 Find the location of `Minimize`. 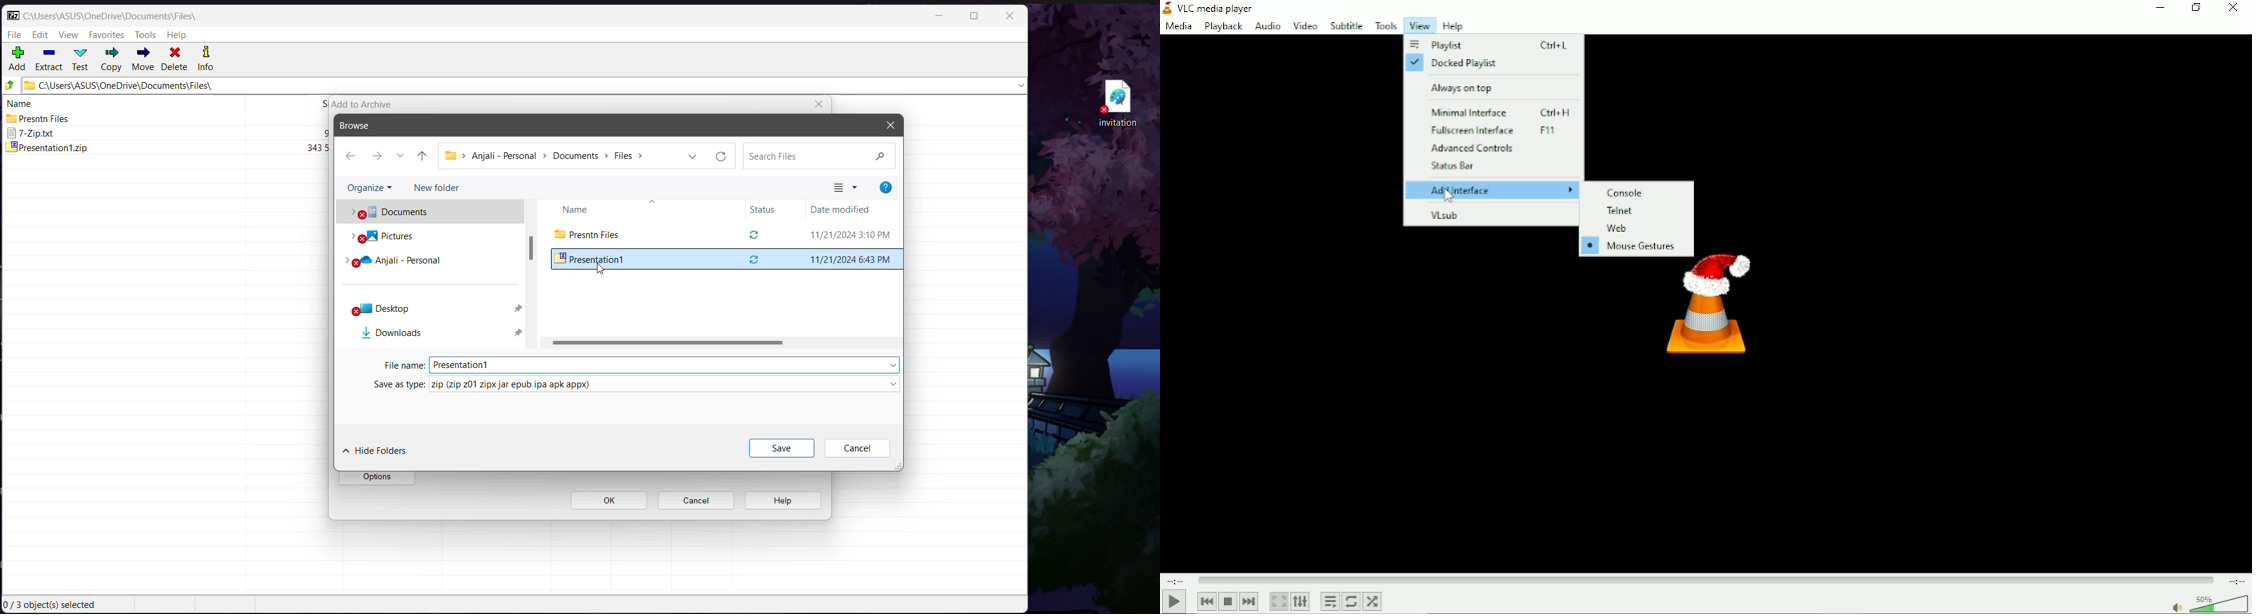

Minimize is located at coordinates (2156, 9).